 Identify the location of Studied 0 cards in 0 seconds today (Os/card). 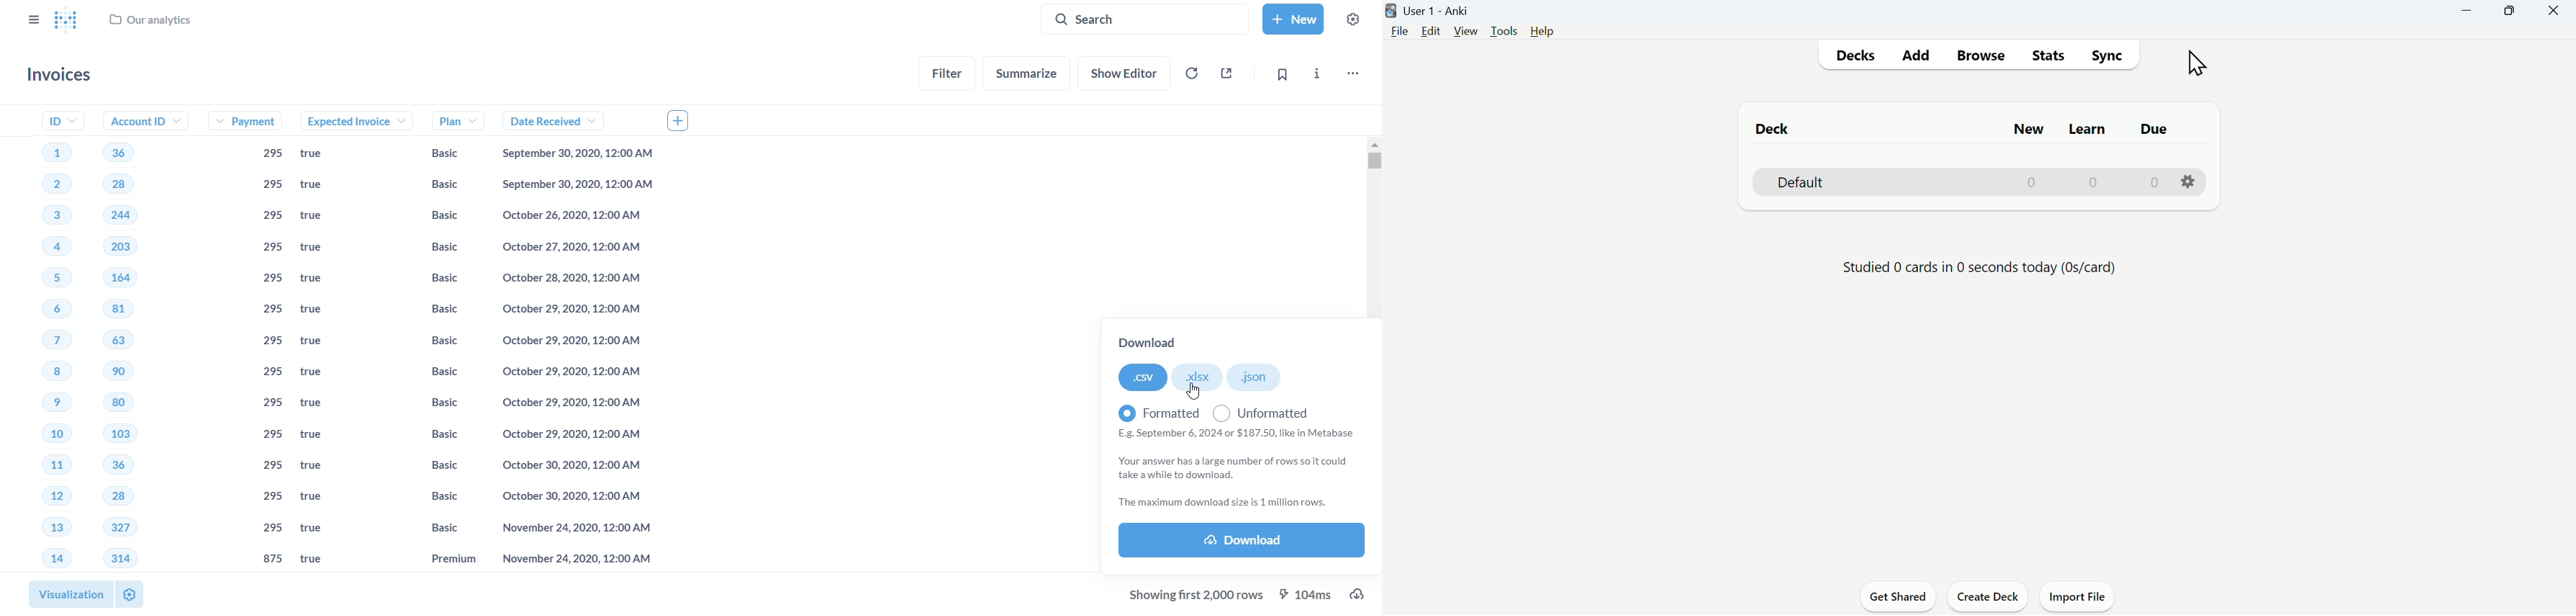
(1985, 270).